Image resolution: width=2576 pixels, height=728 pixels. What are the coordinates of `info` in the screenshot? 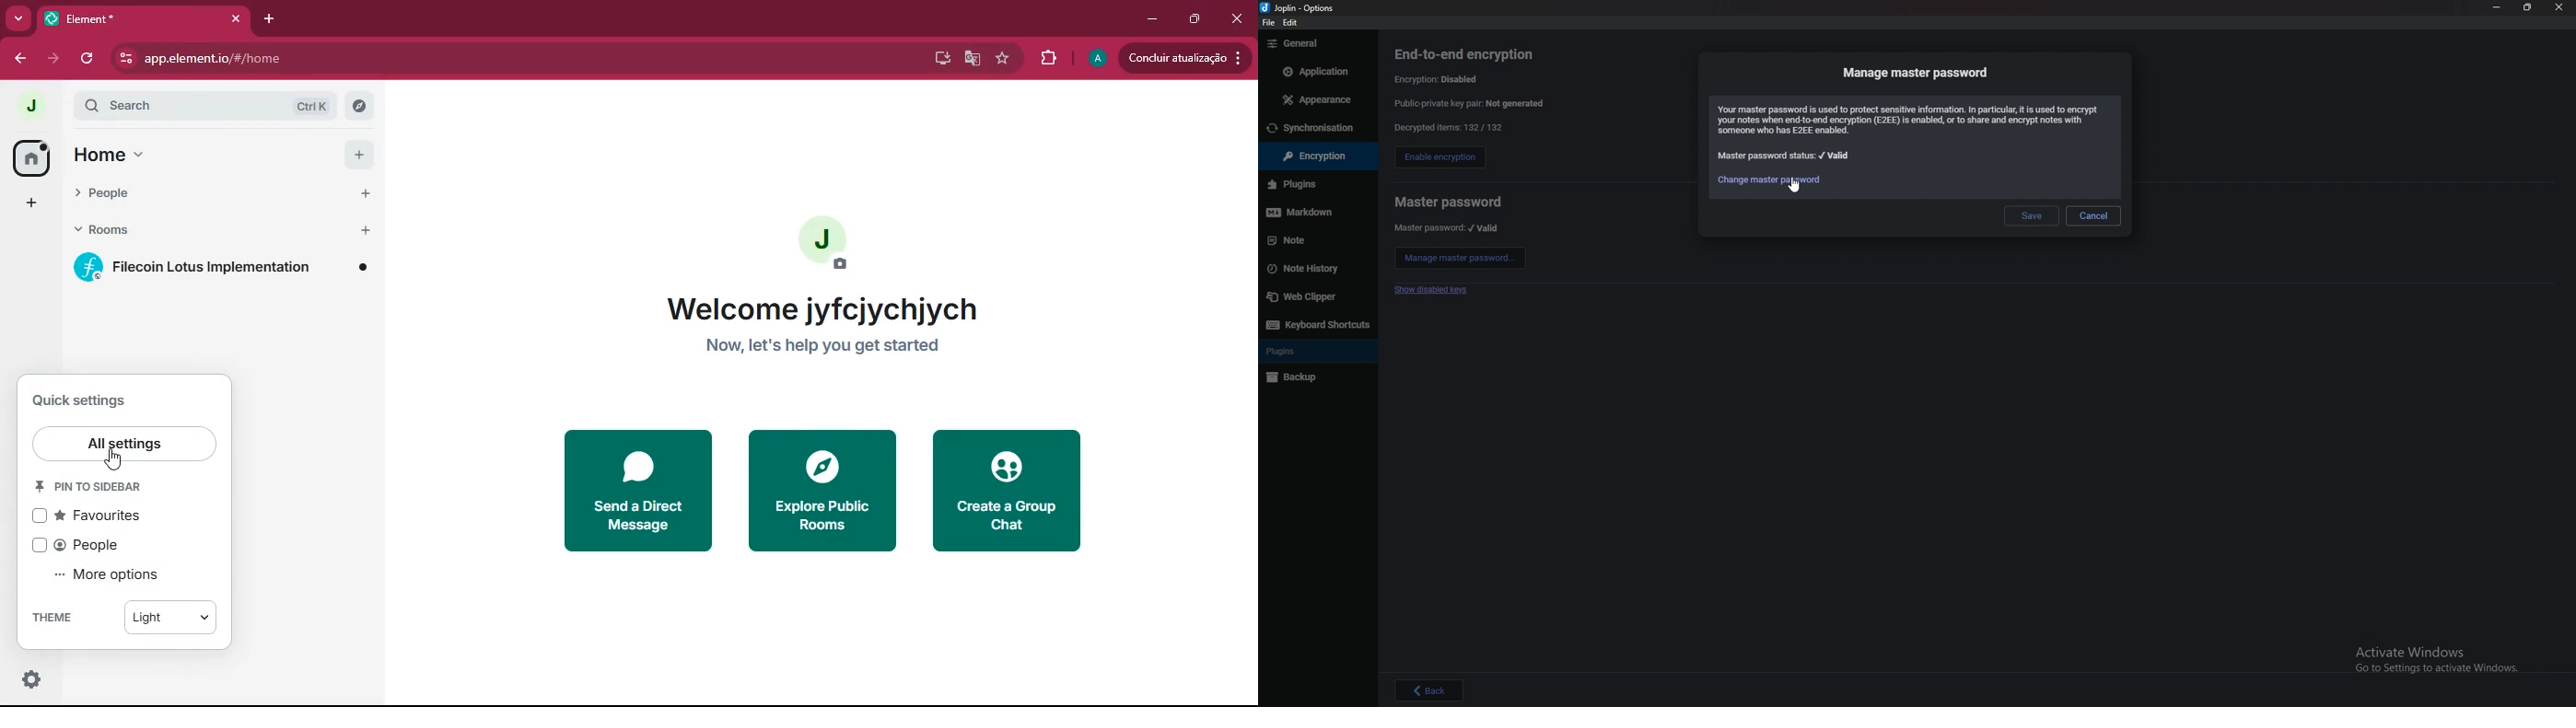 It's located at (1913, 119).